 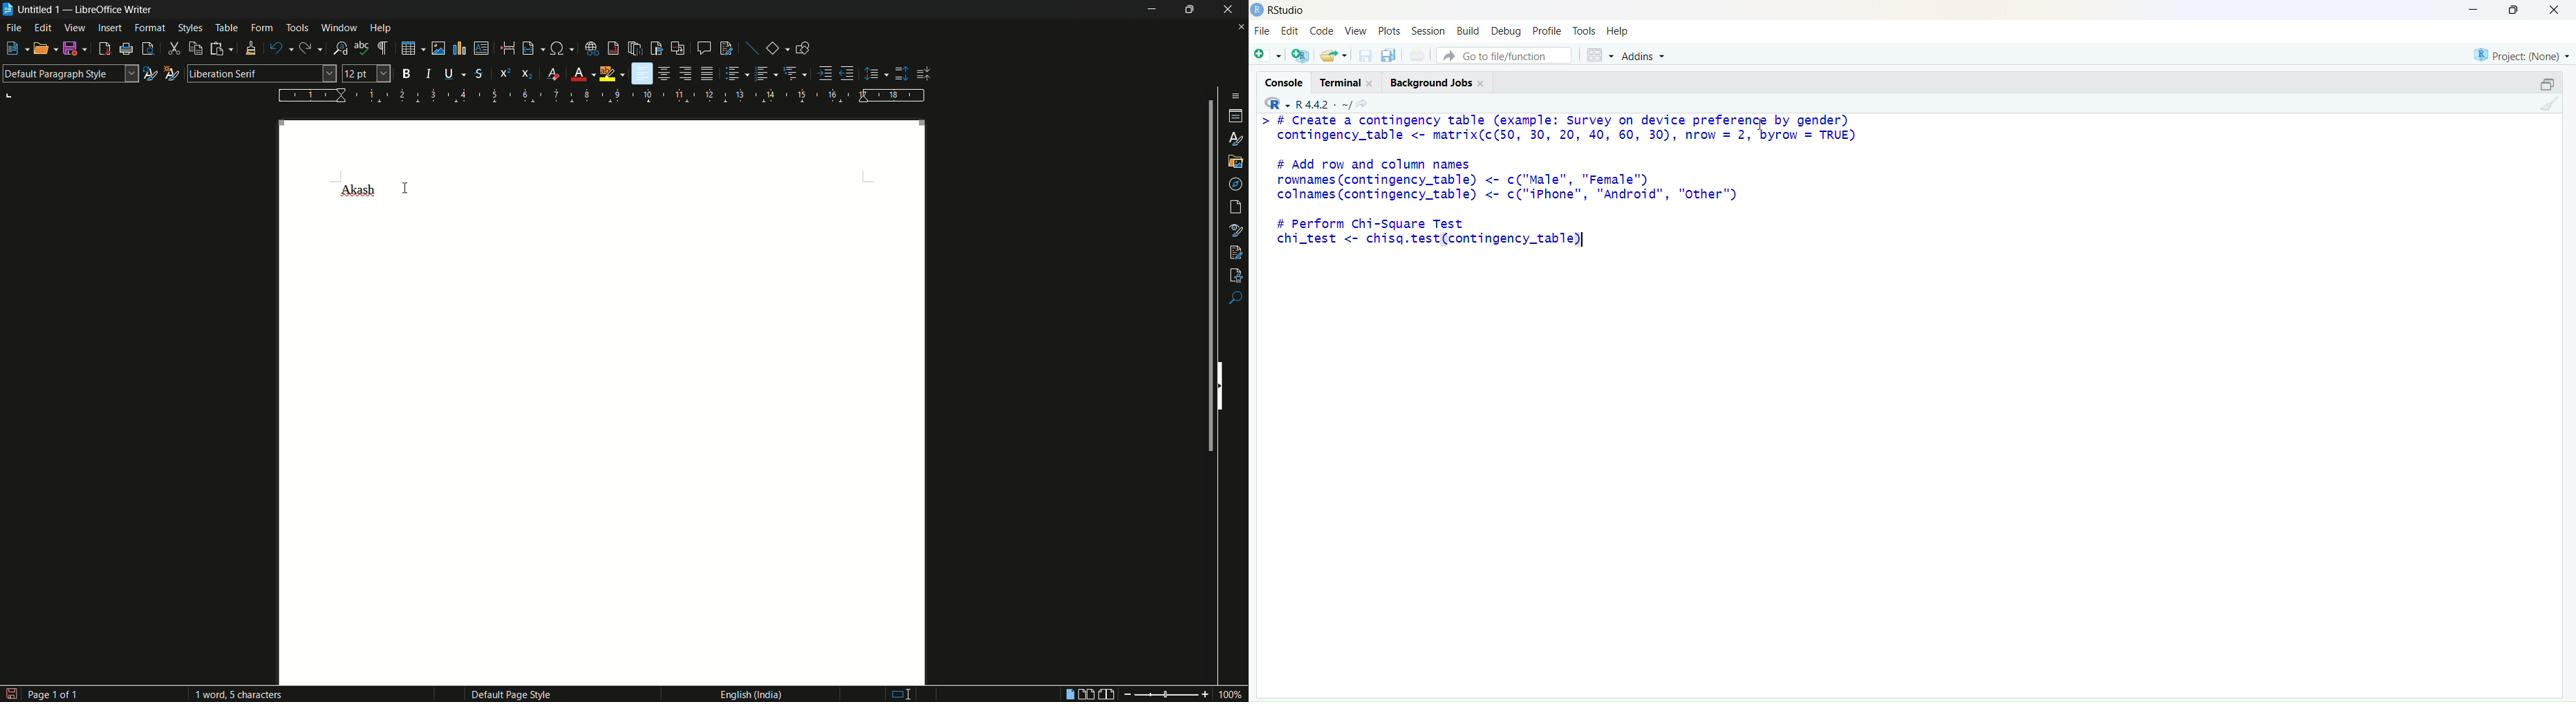 What do you see at coordinates (704, 48) in the screenshot?
I see `insert comment` at bounding box center [704, 48].